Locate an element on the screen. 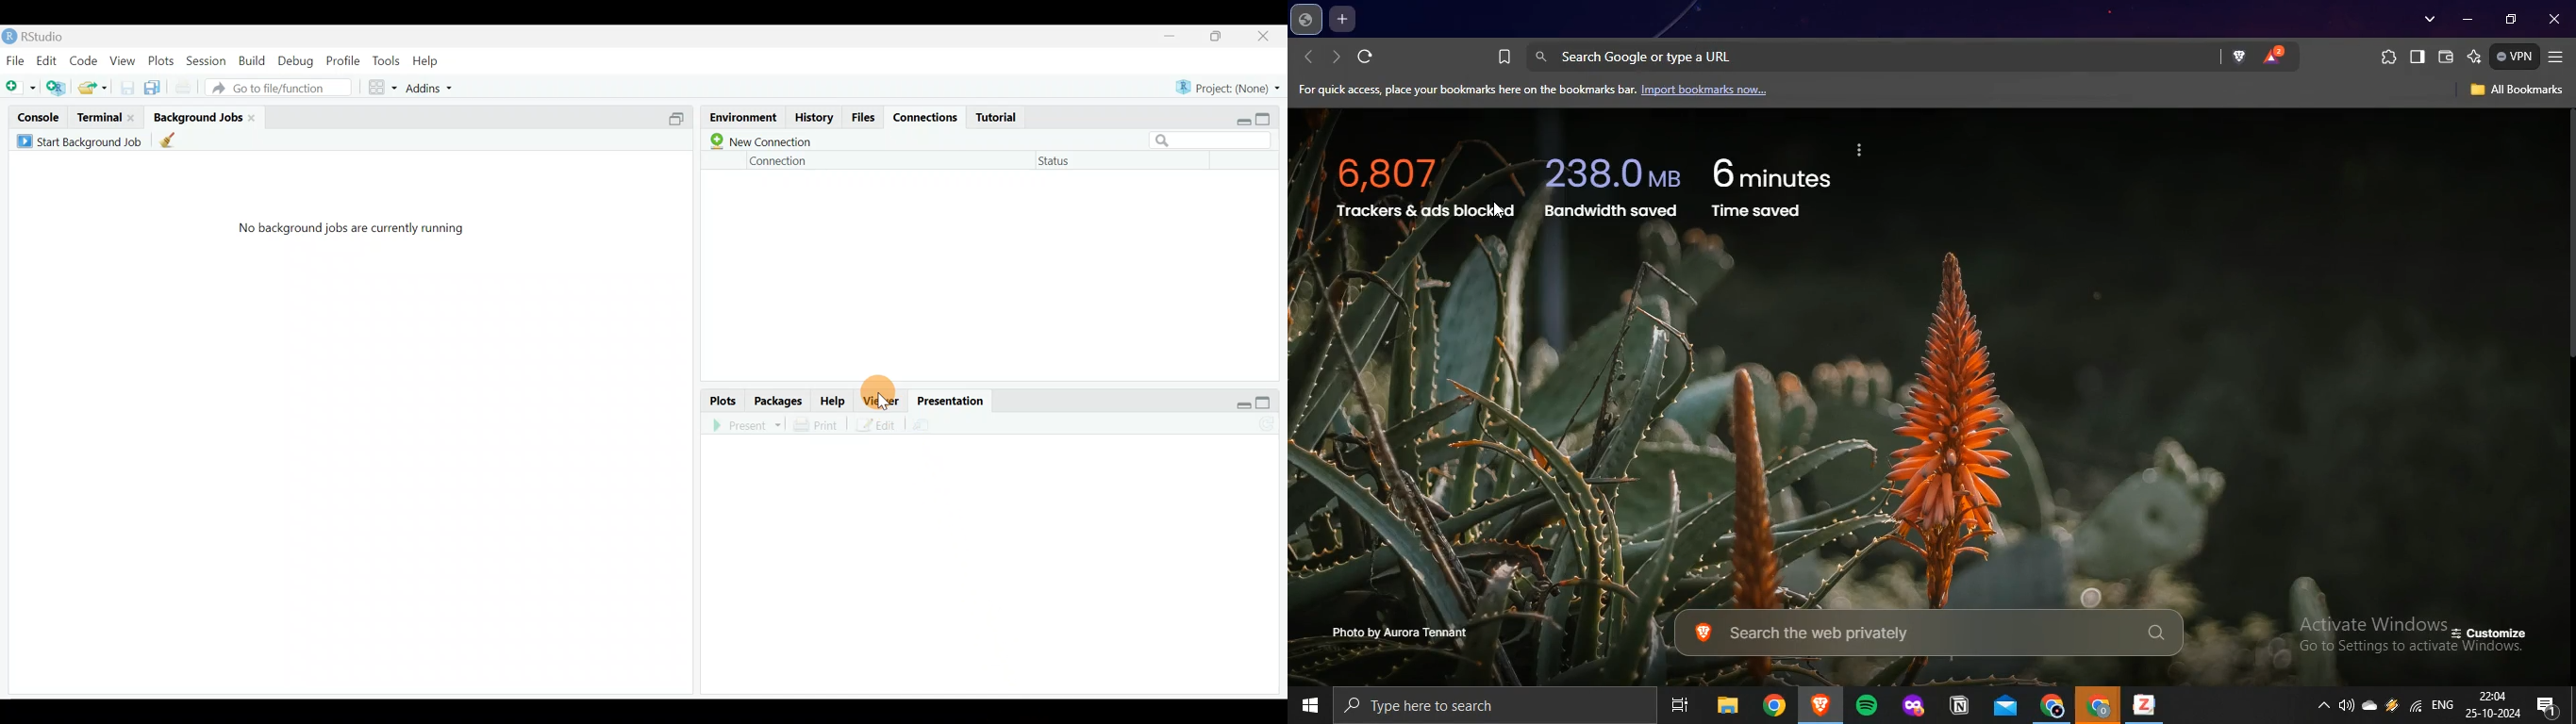 The image size is (2576, 728). No background jobs are currently running is located at coordinates (351, 234).